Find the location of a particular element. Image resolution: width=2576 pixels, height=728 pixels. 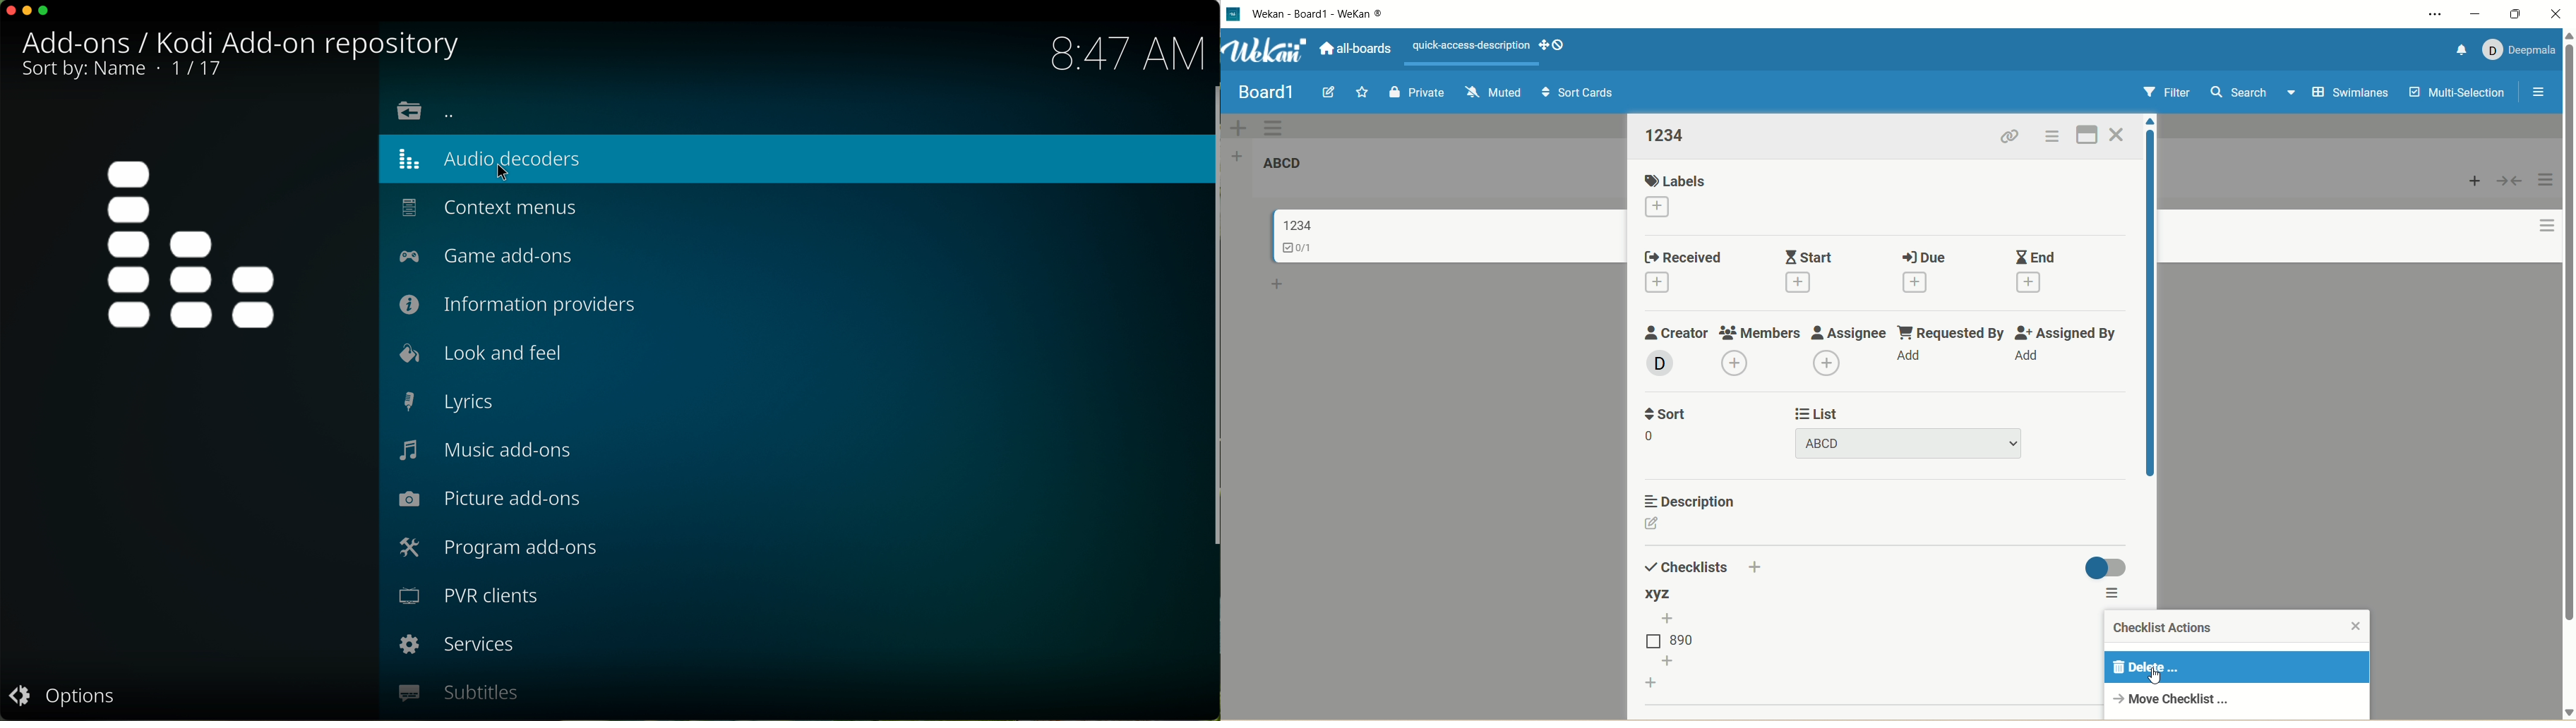

copy link is located at coordinates (2018, 138).